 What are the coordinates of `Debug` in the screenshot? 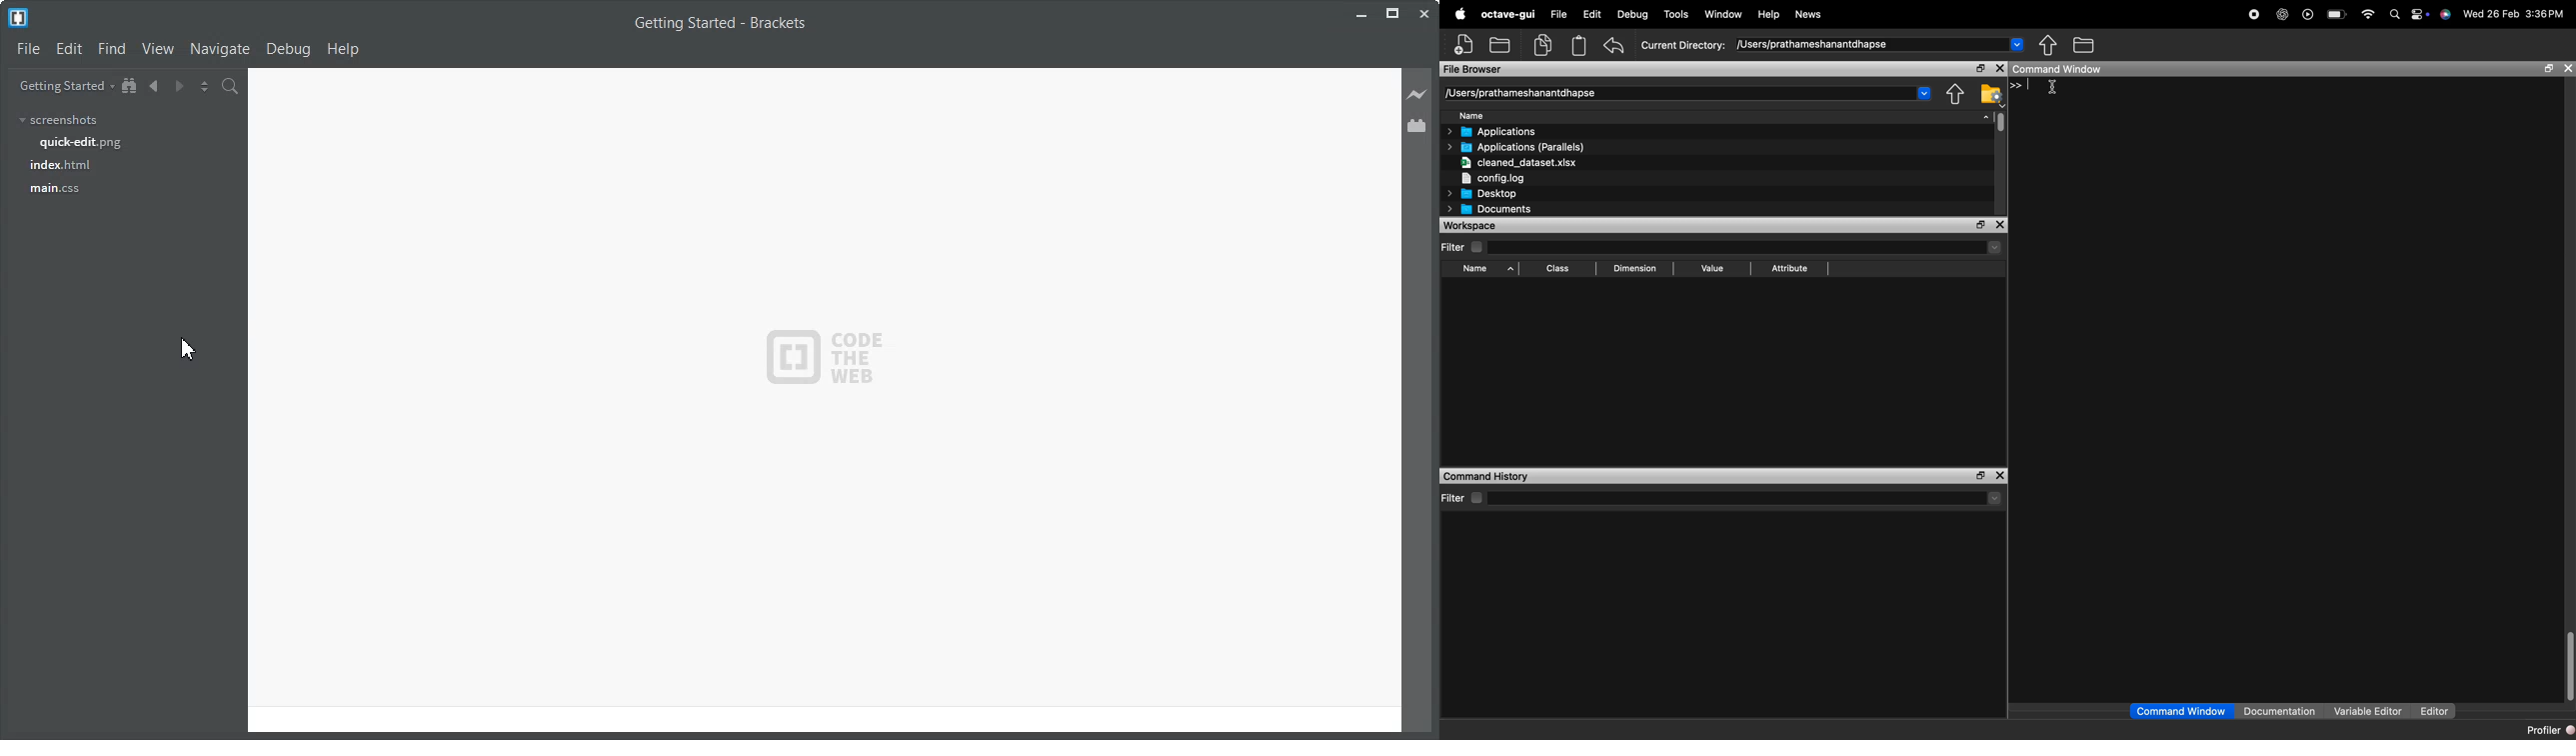 It's located at (289, 50).